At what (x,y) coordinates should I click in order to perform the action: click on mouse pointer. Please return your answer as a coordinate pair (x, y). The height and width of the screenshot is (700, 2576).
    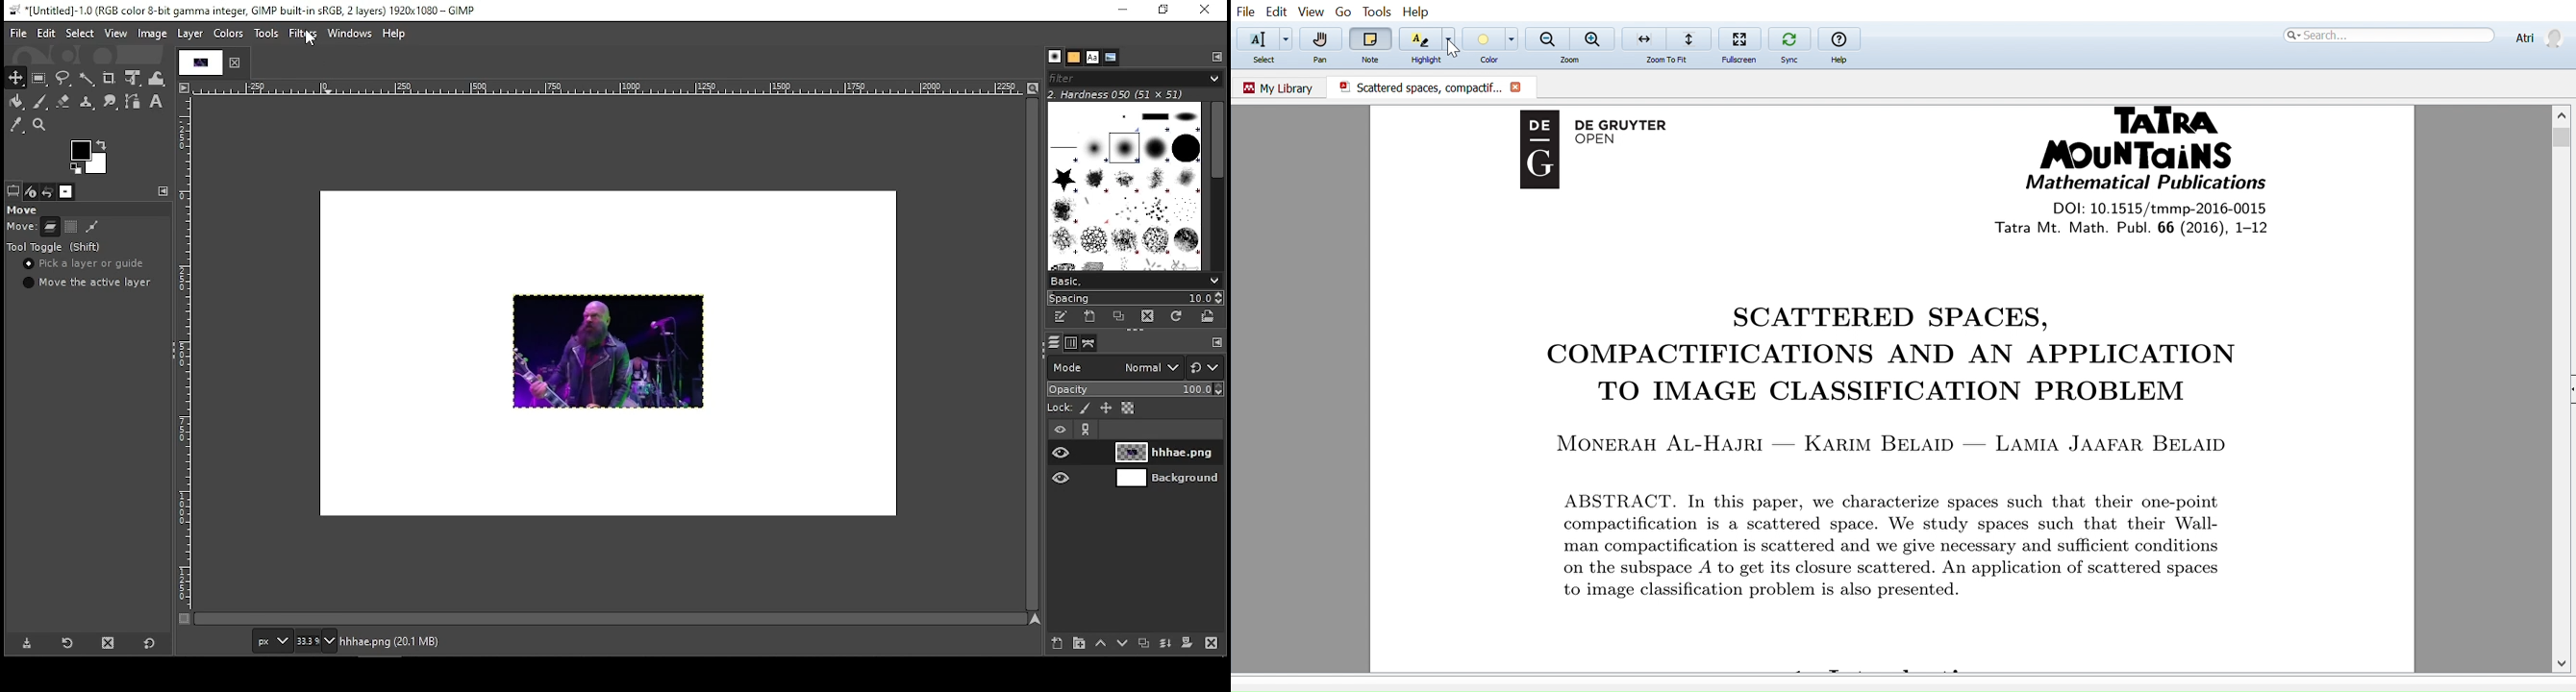
    Looking at the image, I should click on (311, 42).